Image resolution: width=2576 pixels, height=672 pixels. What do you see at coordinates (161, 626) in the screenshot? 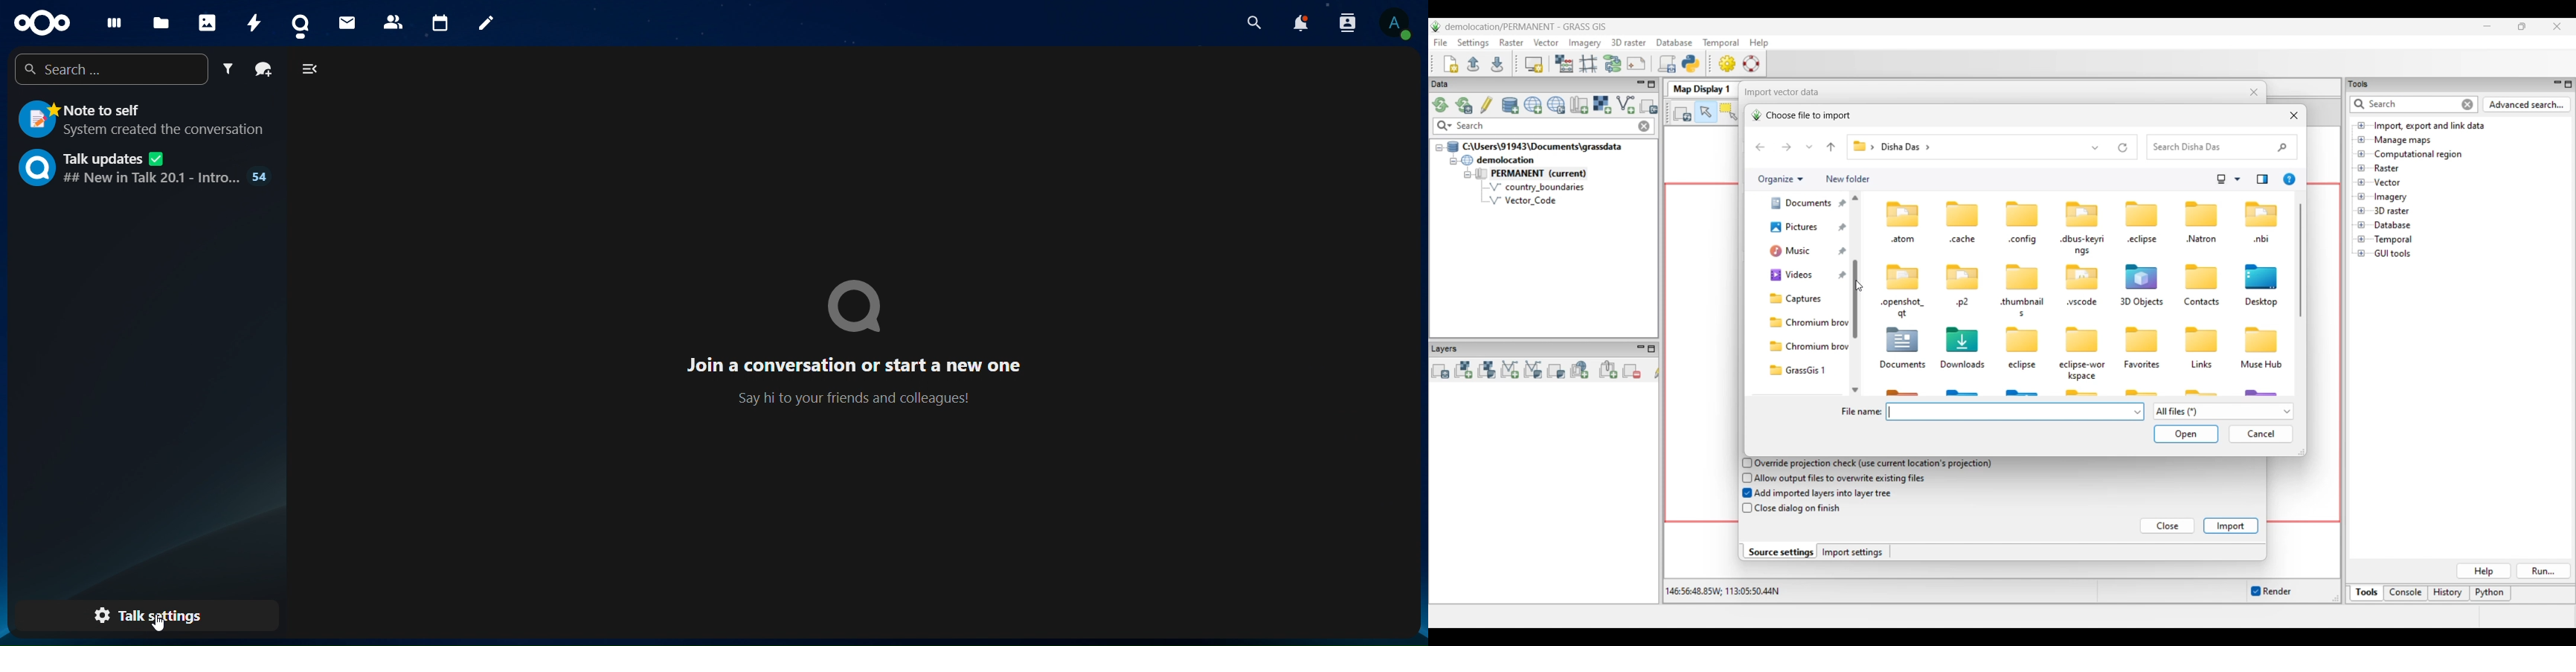
I see `cursor` at bounding box center [161, 626].